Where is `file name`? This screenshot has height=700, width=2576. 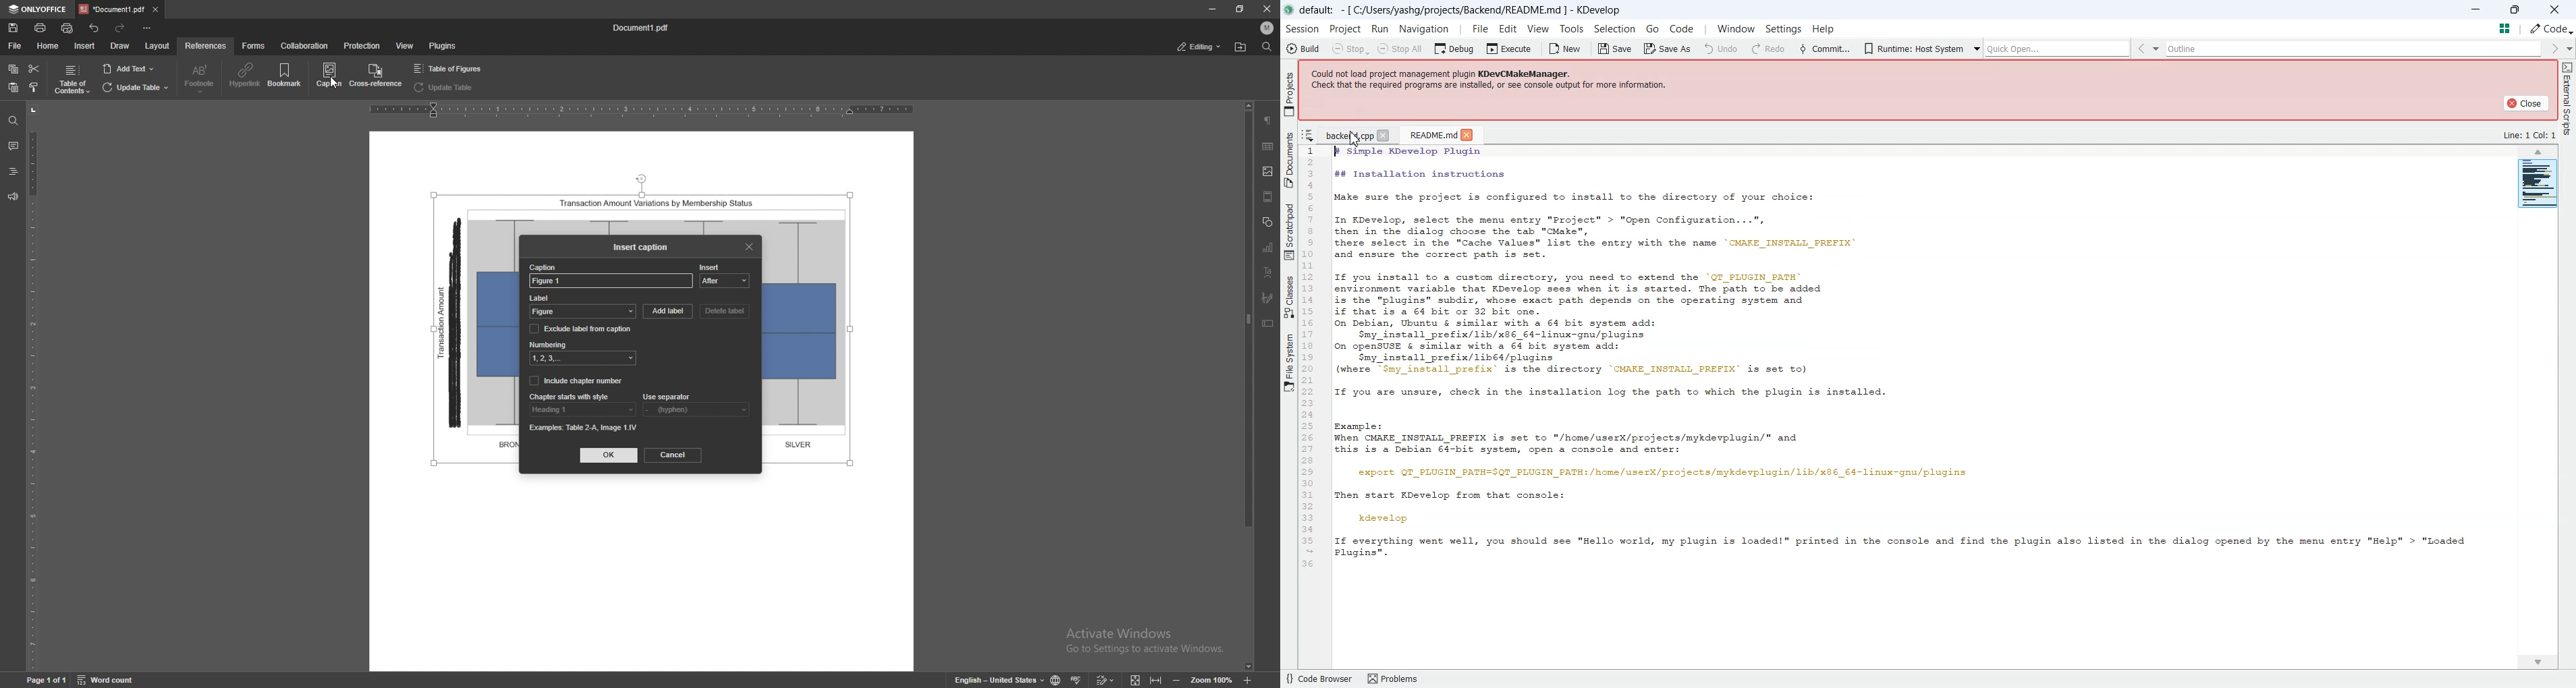
file name is located at coordinates (641, 28).